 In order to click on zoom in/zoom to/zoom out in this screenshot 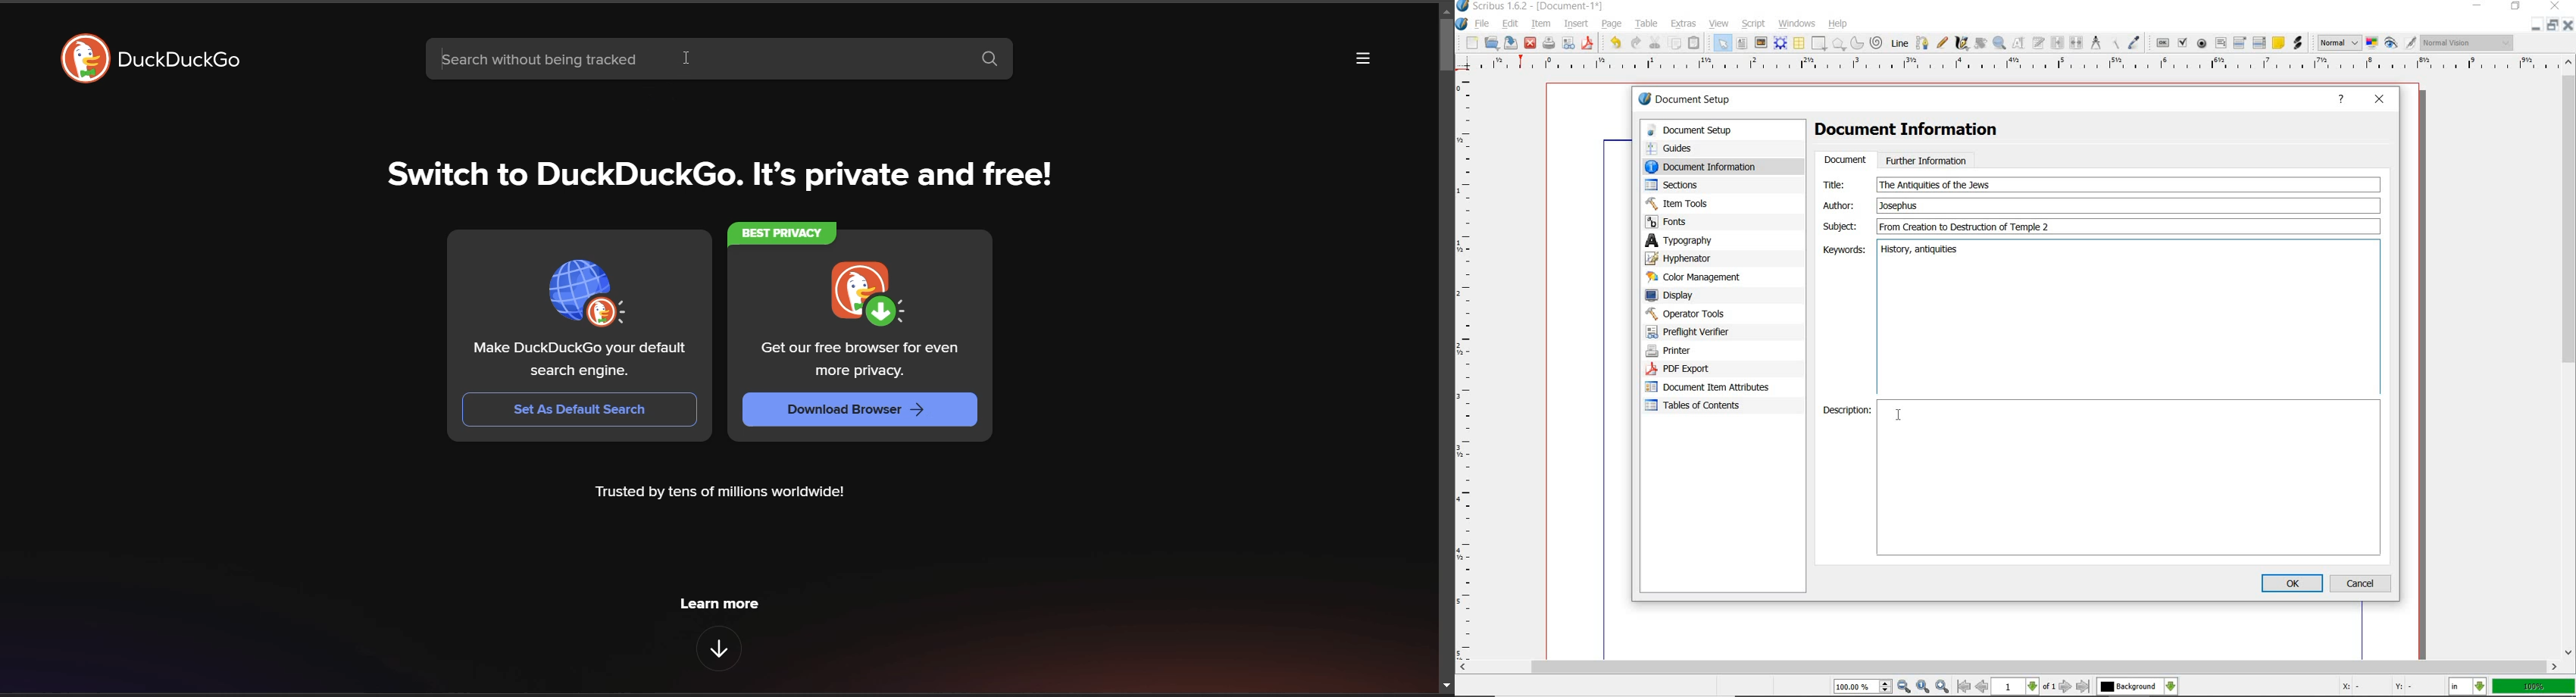, I will do `click(1893, 686)`.